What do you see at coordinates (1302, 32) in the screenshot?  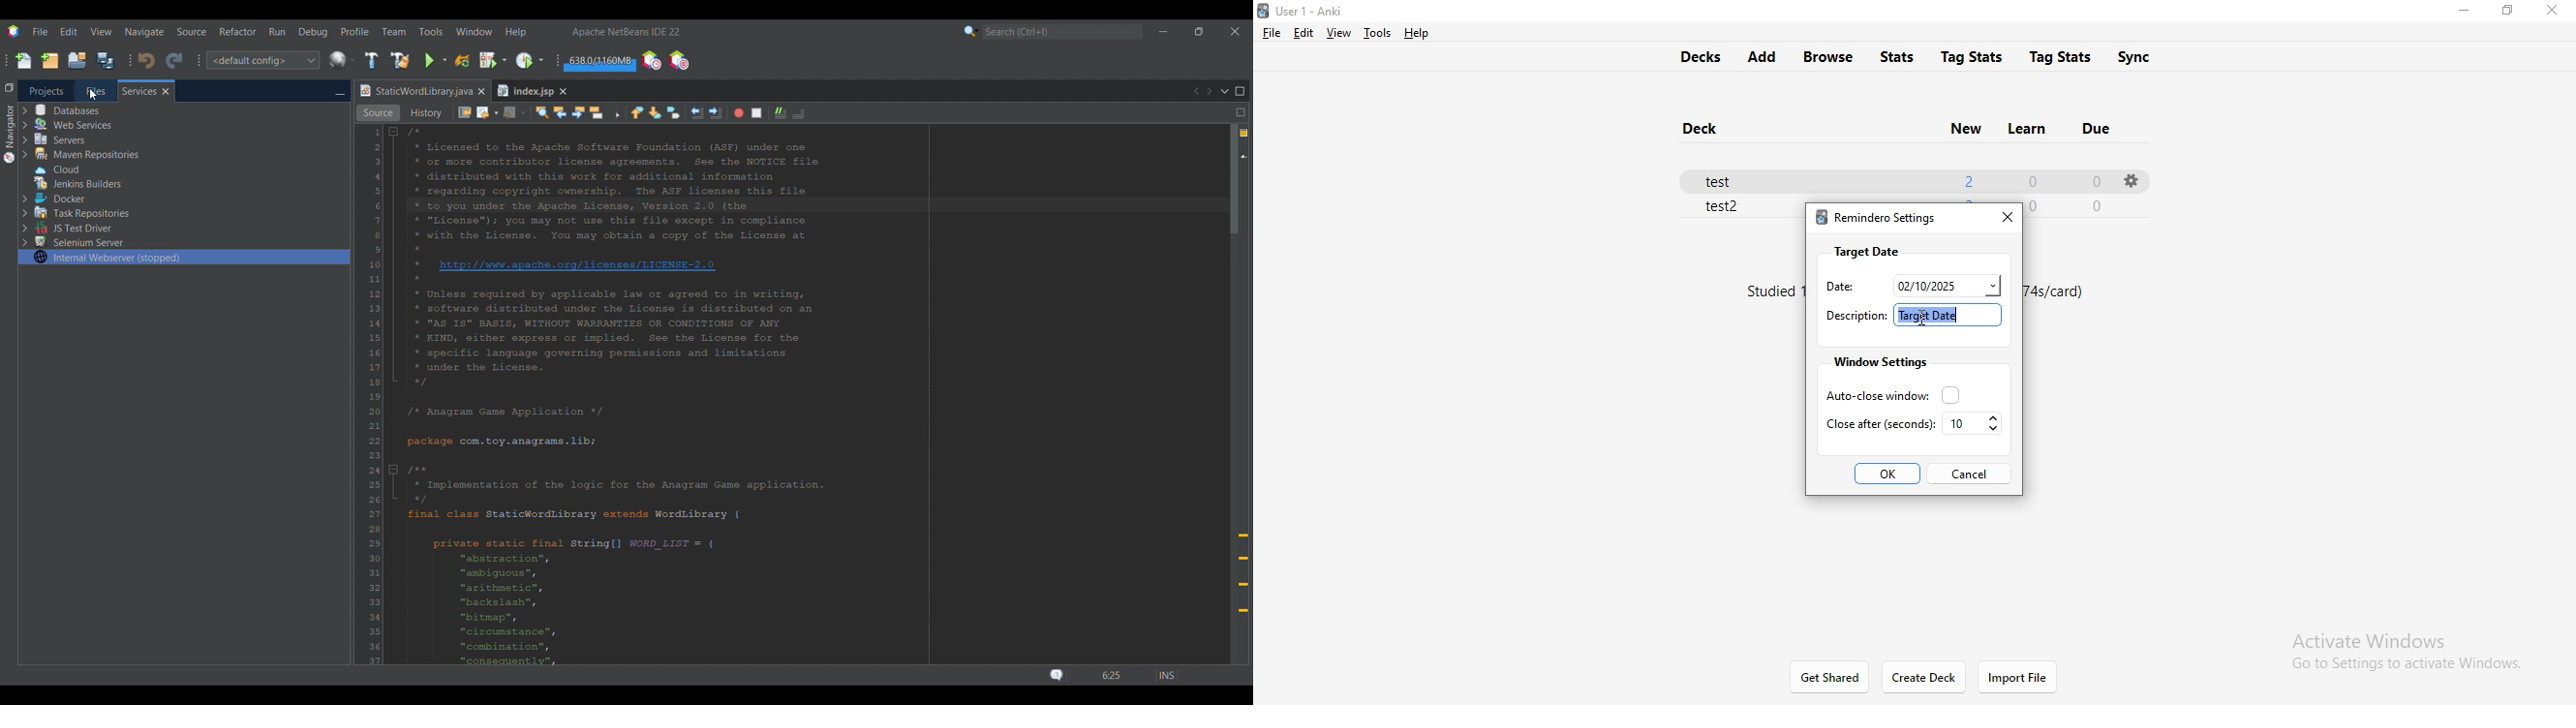 I see `edit` at bounding box center [1302, 32].